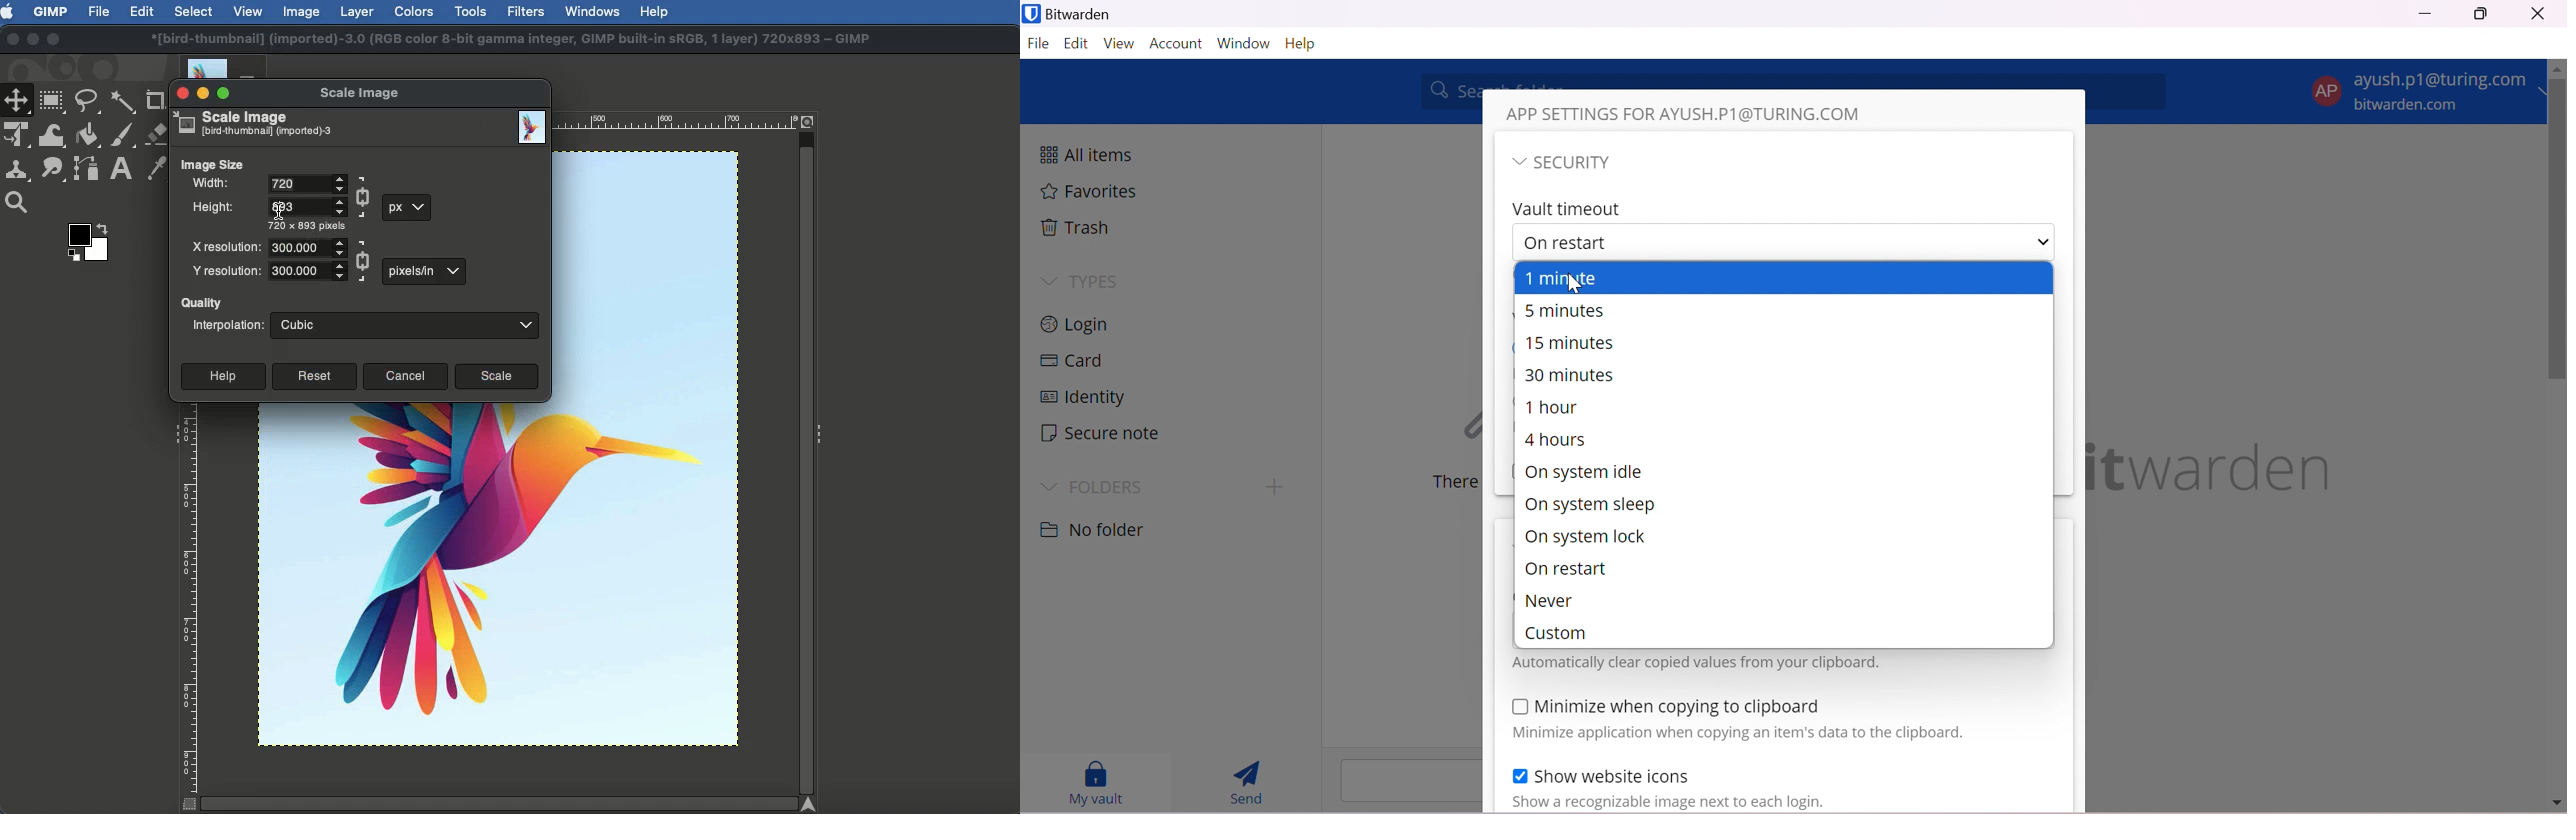  I want to click on Text, so click(118, 170).